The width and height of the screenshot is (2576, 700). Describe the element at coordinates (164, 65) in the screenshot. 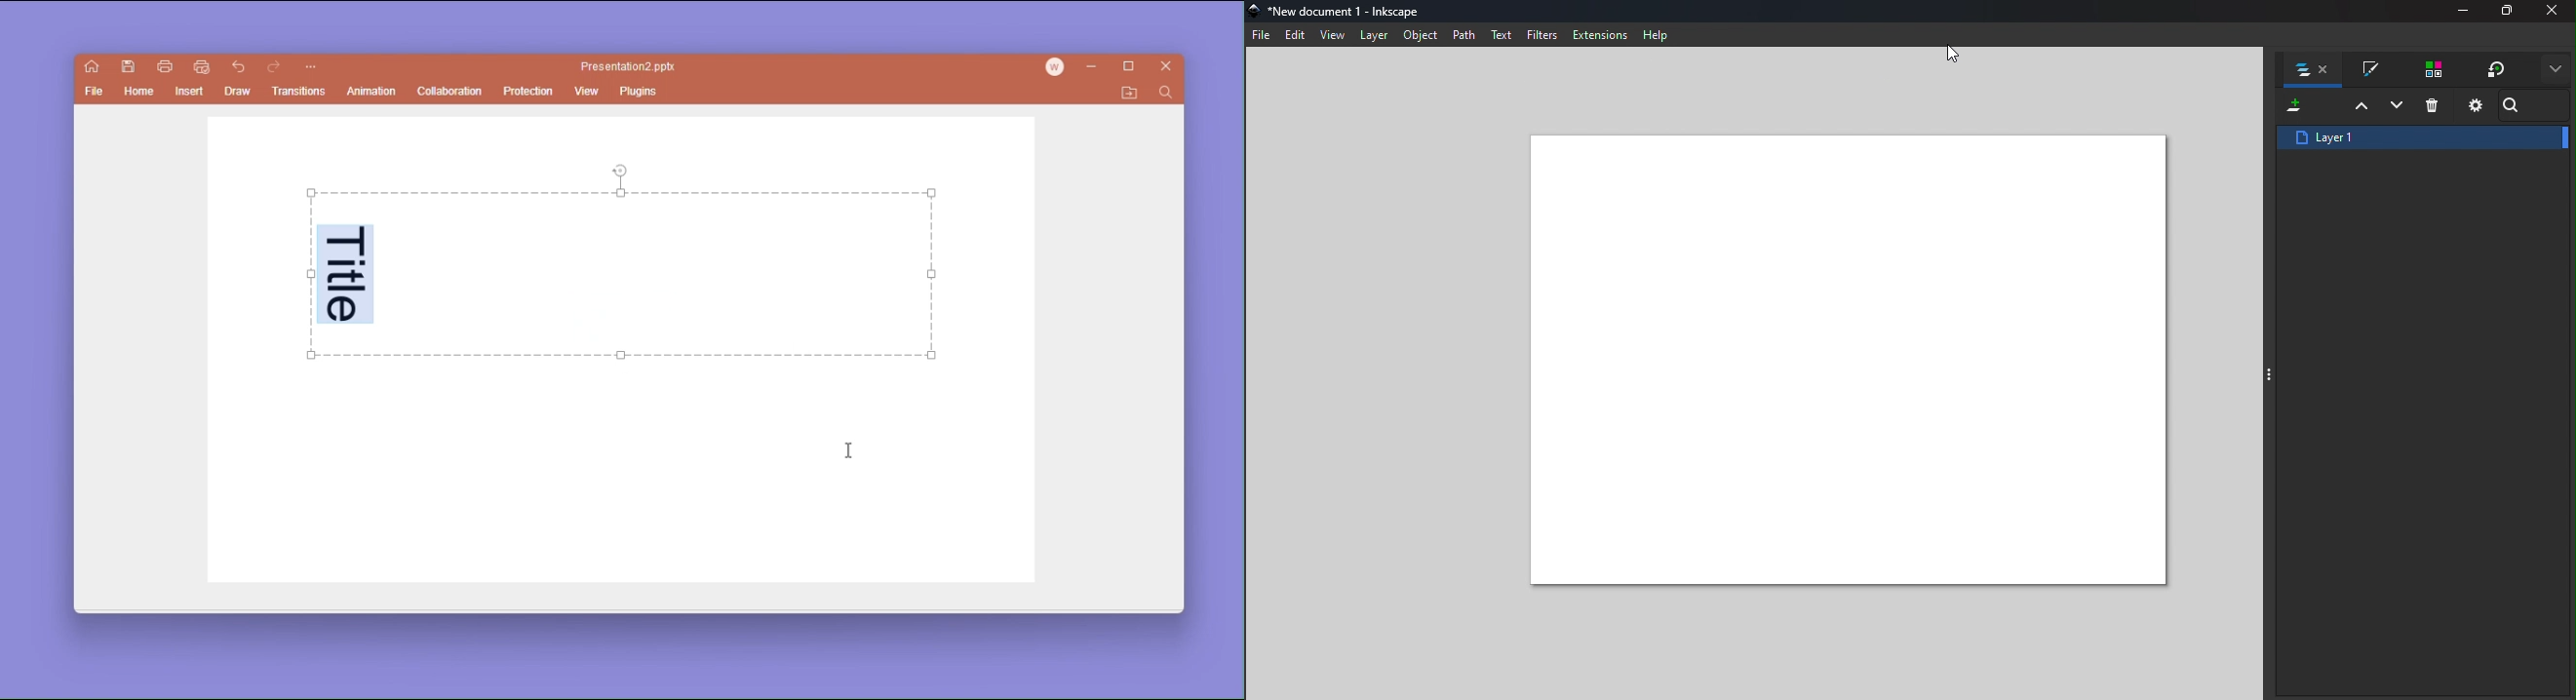

I see `print file` at that location.